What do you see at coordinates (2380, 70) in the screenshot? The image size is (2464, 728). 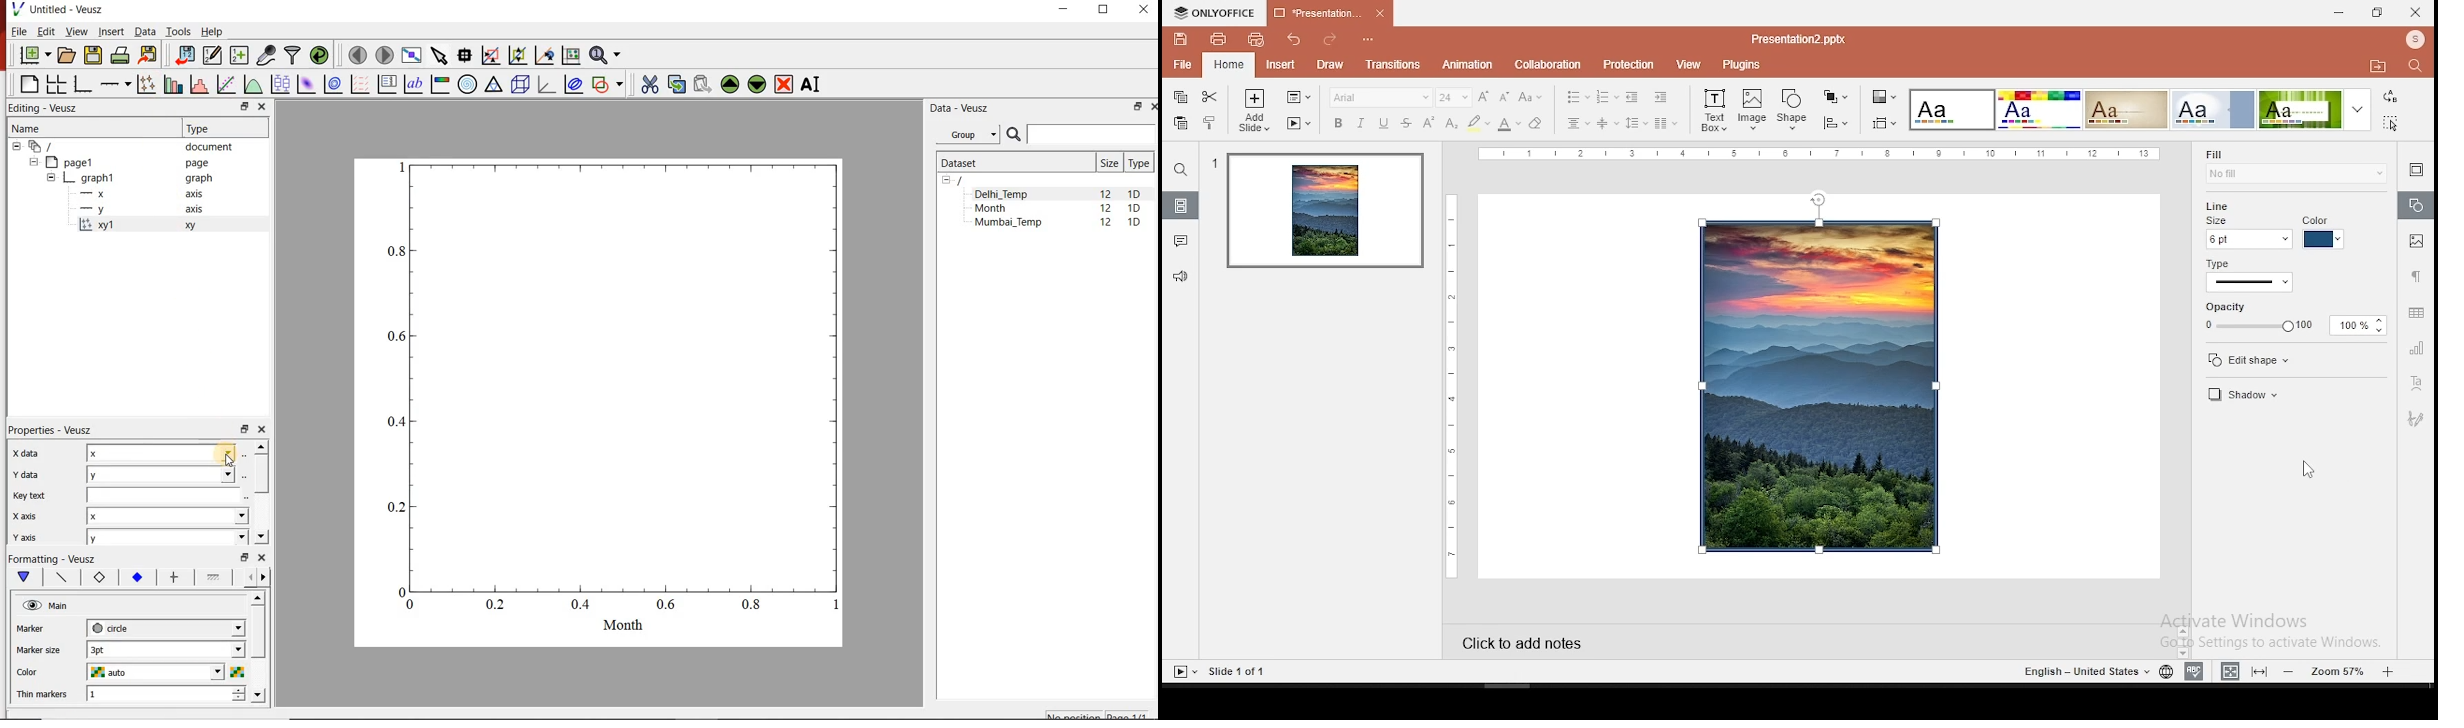 I see `open file location` at bounding box center [2380, 70].